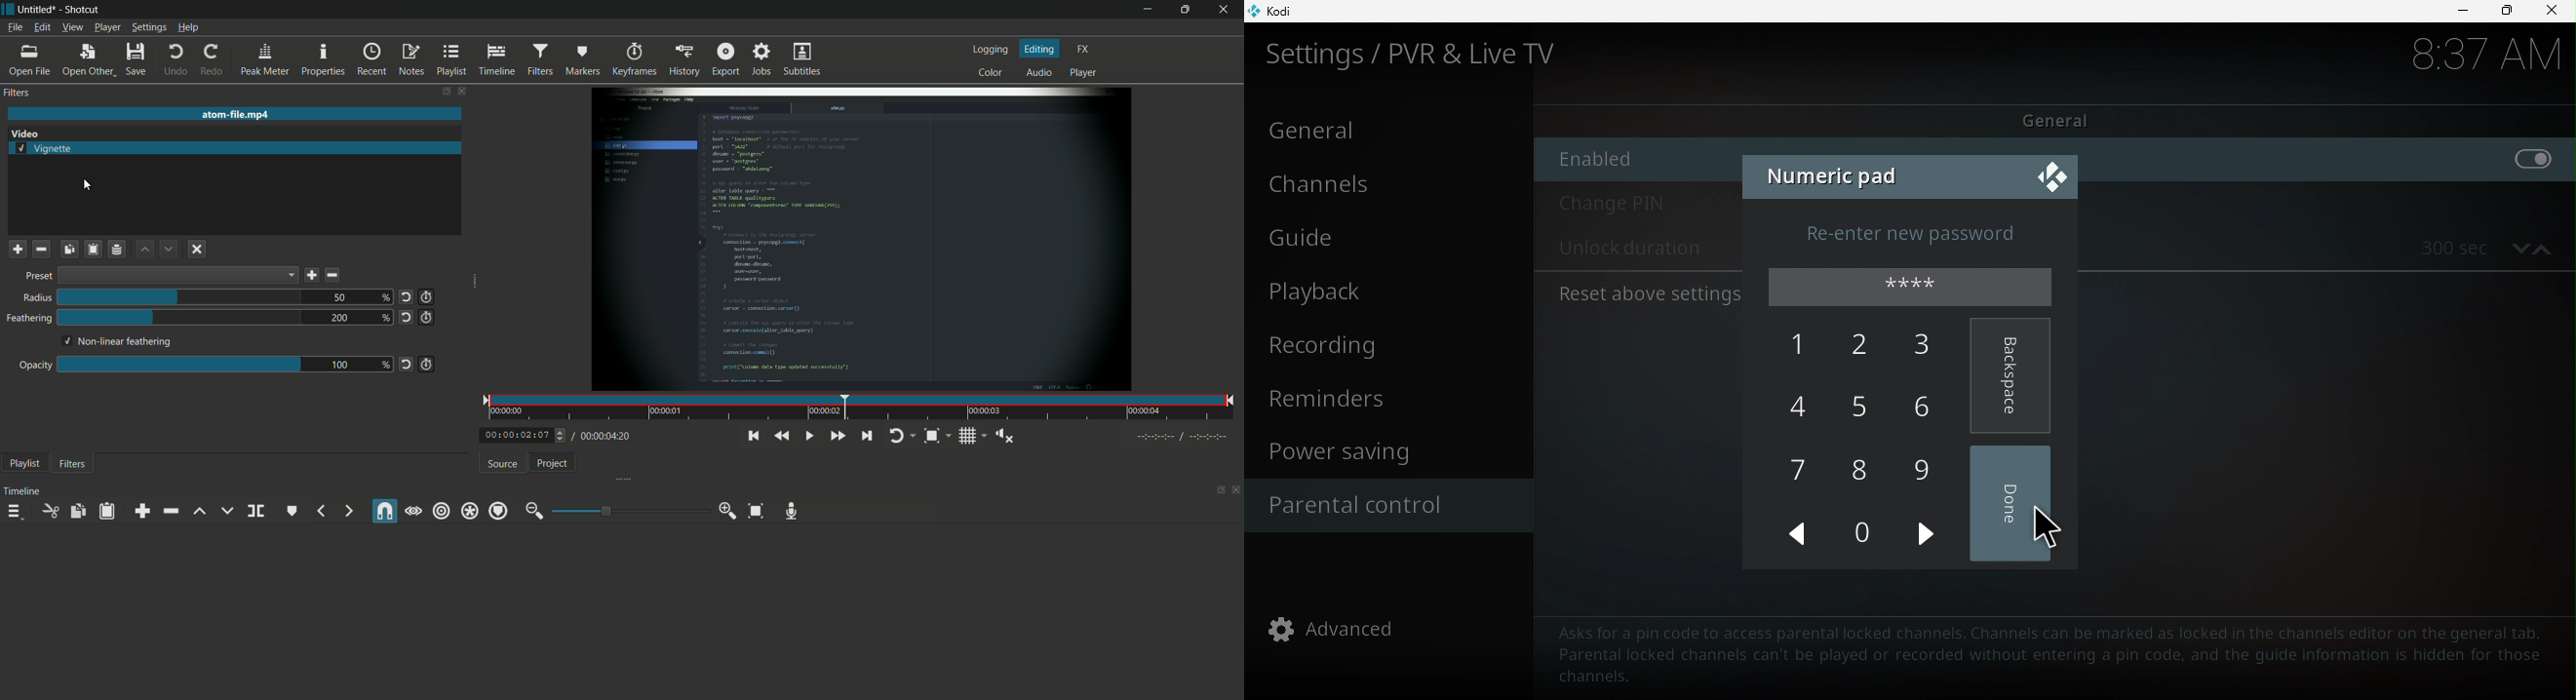 The height and width of the screenshot is (700, 2576). I want to click on 3, so click(1928, 349).